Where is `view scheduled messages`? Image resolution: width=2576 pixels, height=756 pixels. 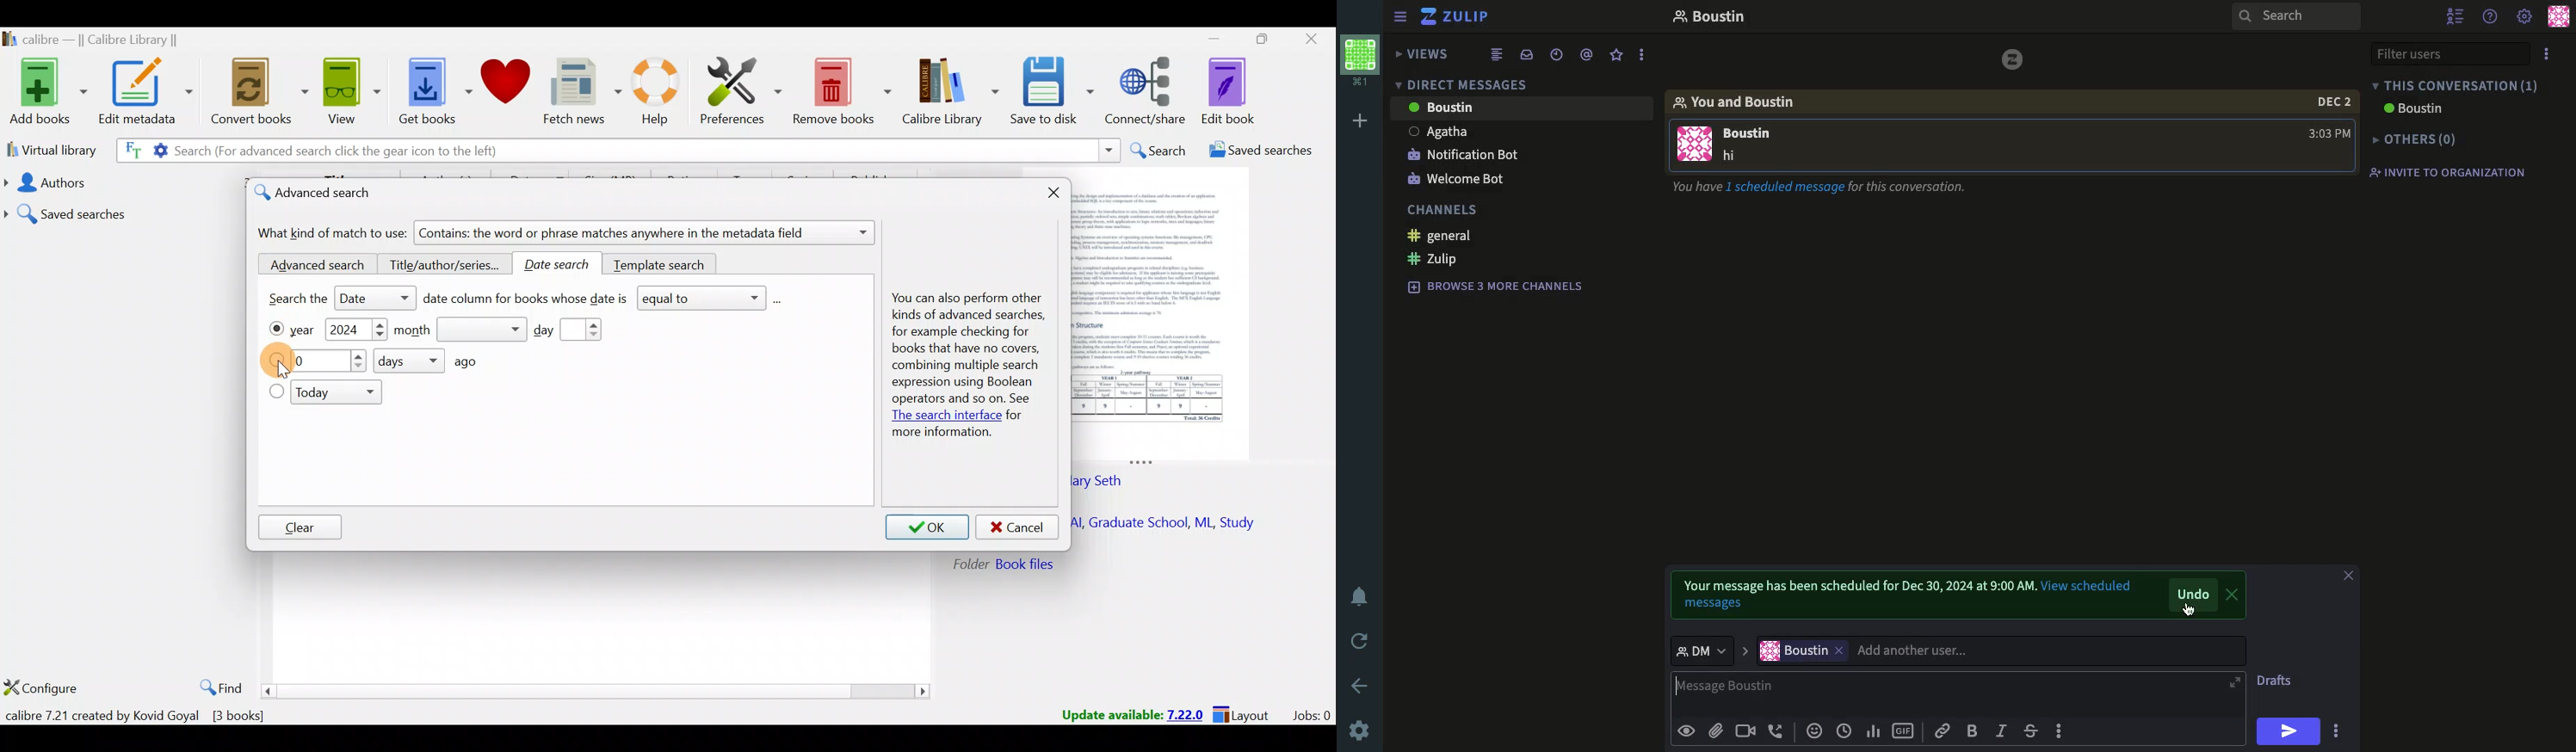 view scheduled messages is located at coordinates (2096, 586).